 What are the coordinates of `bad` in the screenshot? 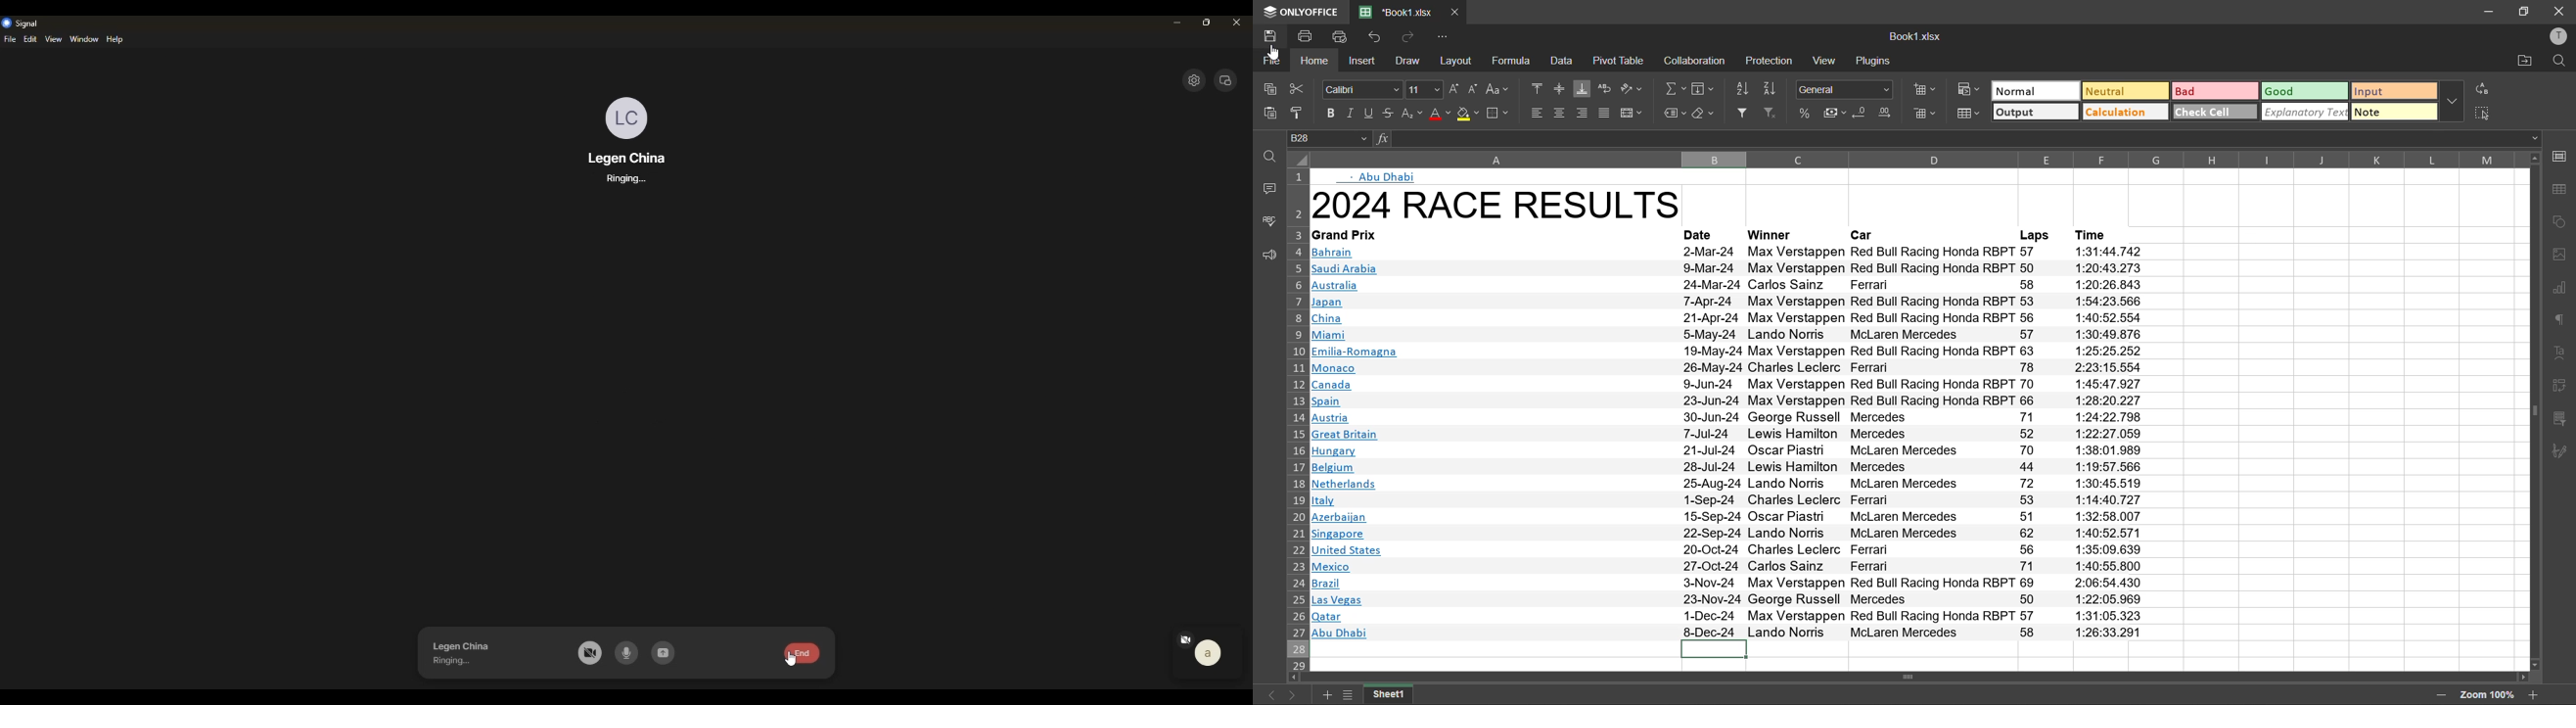 It's located at (2215, 90).